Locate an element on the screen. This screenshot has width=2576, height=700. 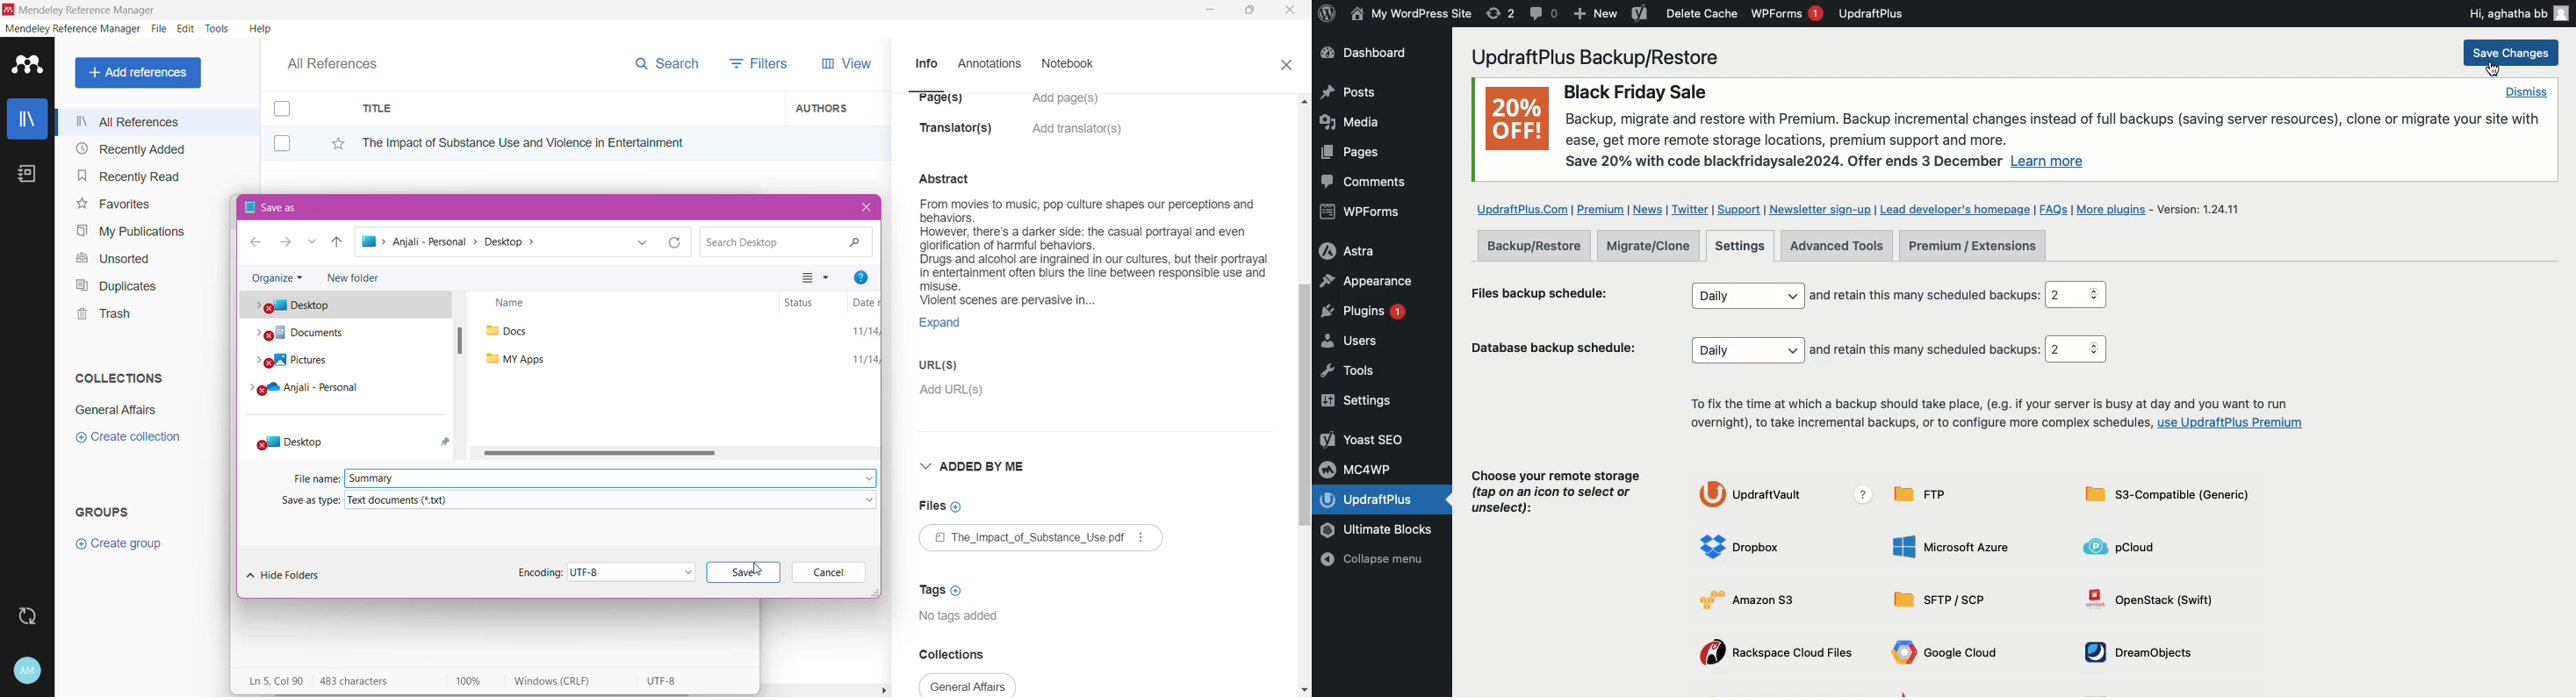
Select the required file type is located at coordinates (612, 500).